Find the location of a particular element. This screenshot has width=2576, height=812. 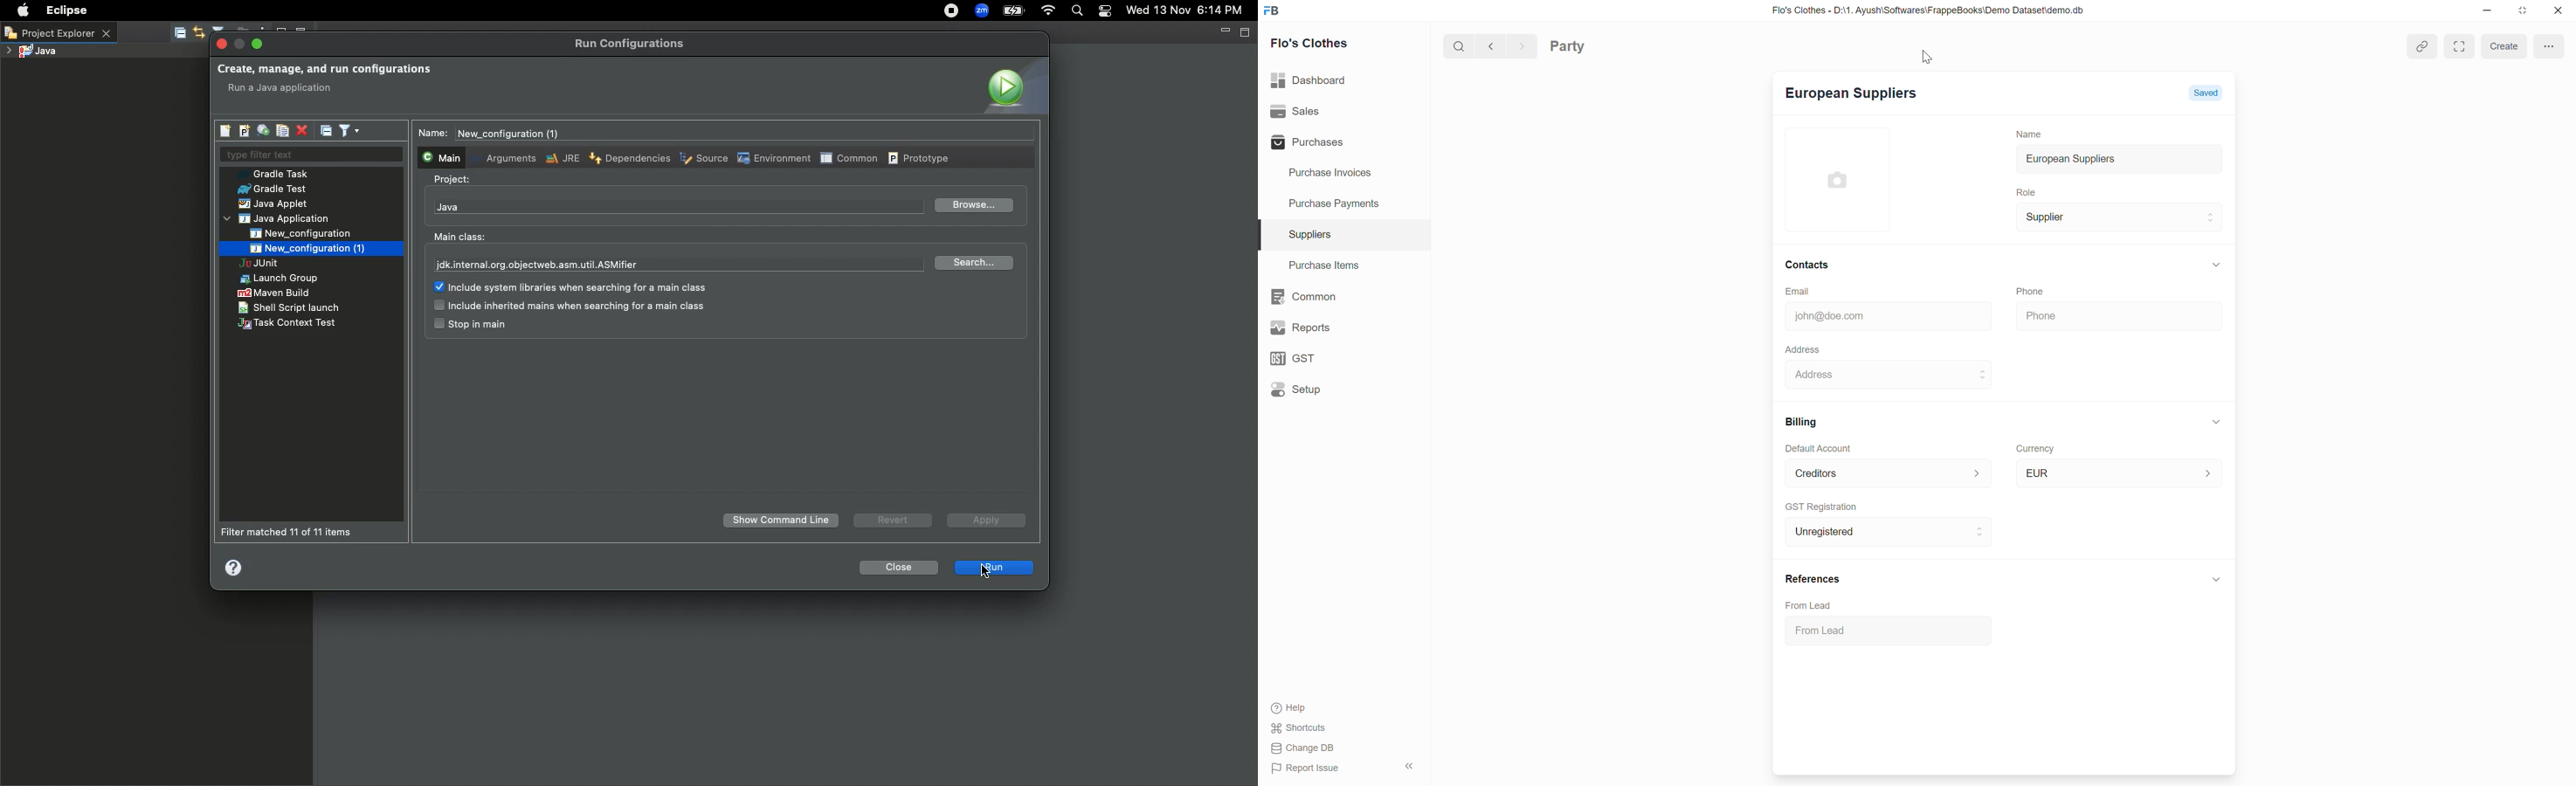

References is located at coordinates (1809, 578).